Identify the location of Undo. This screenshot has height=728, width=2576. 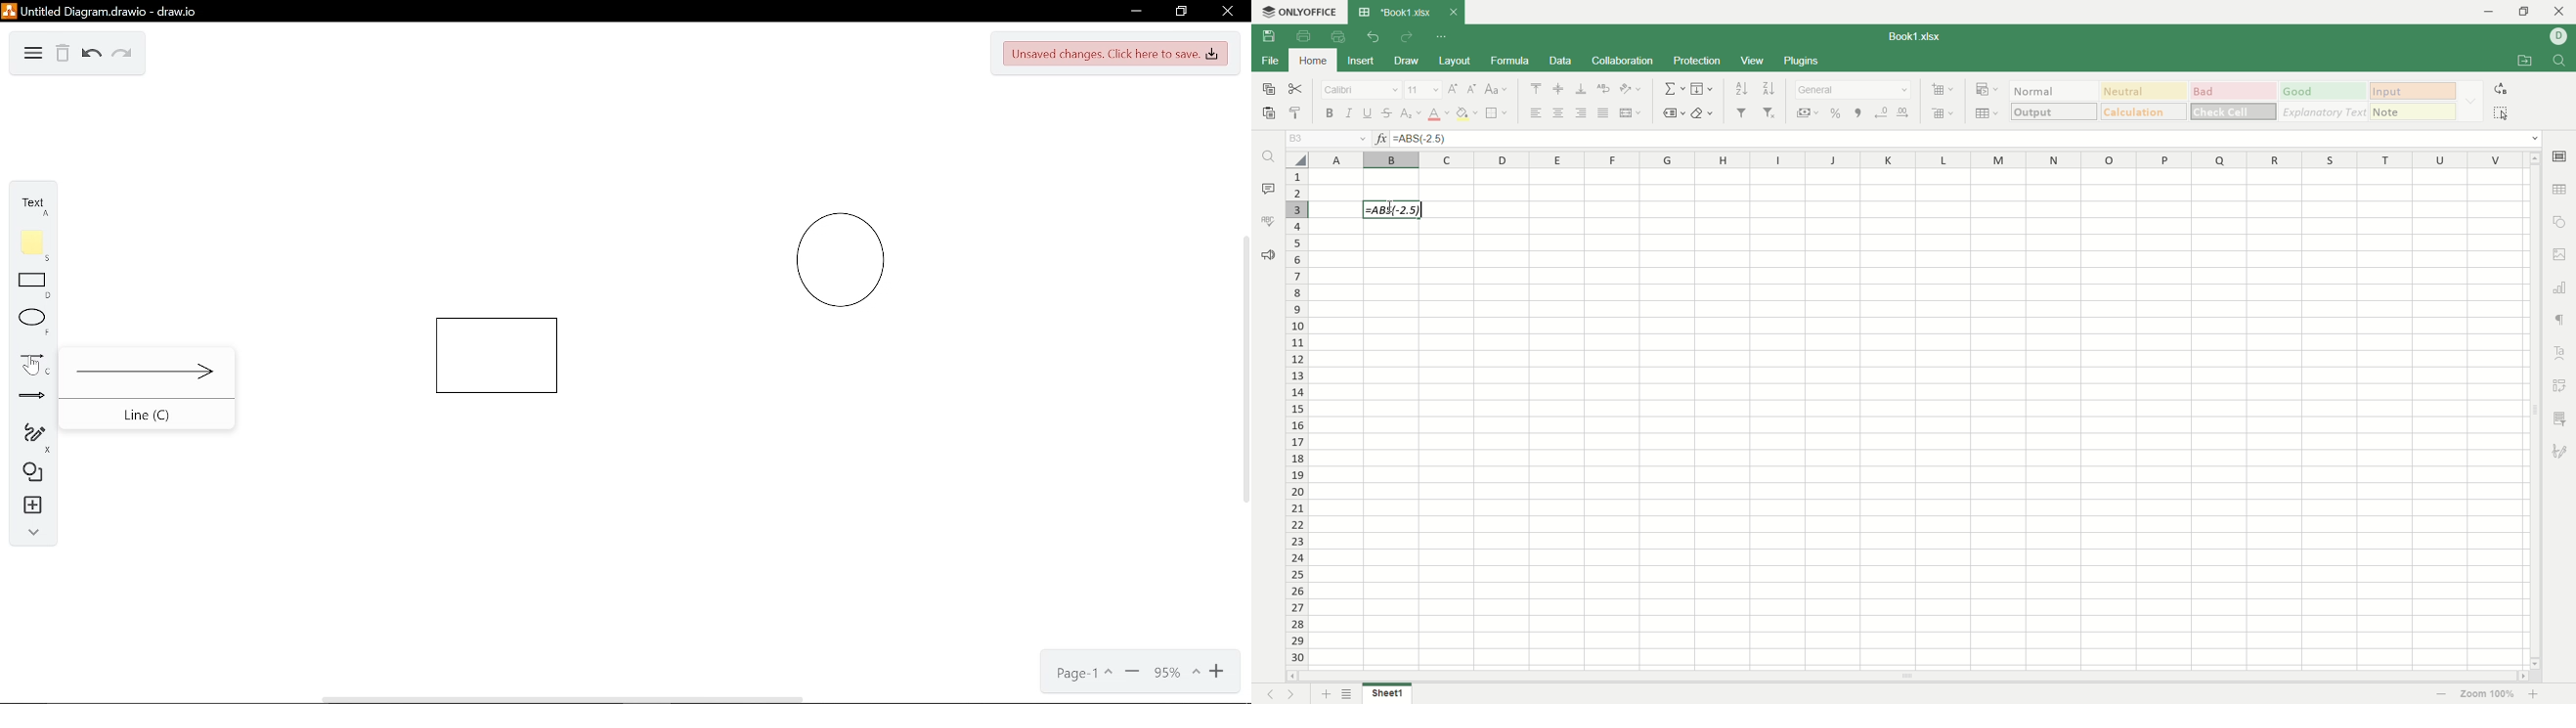
(90, 56).